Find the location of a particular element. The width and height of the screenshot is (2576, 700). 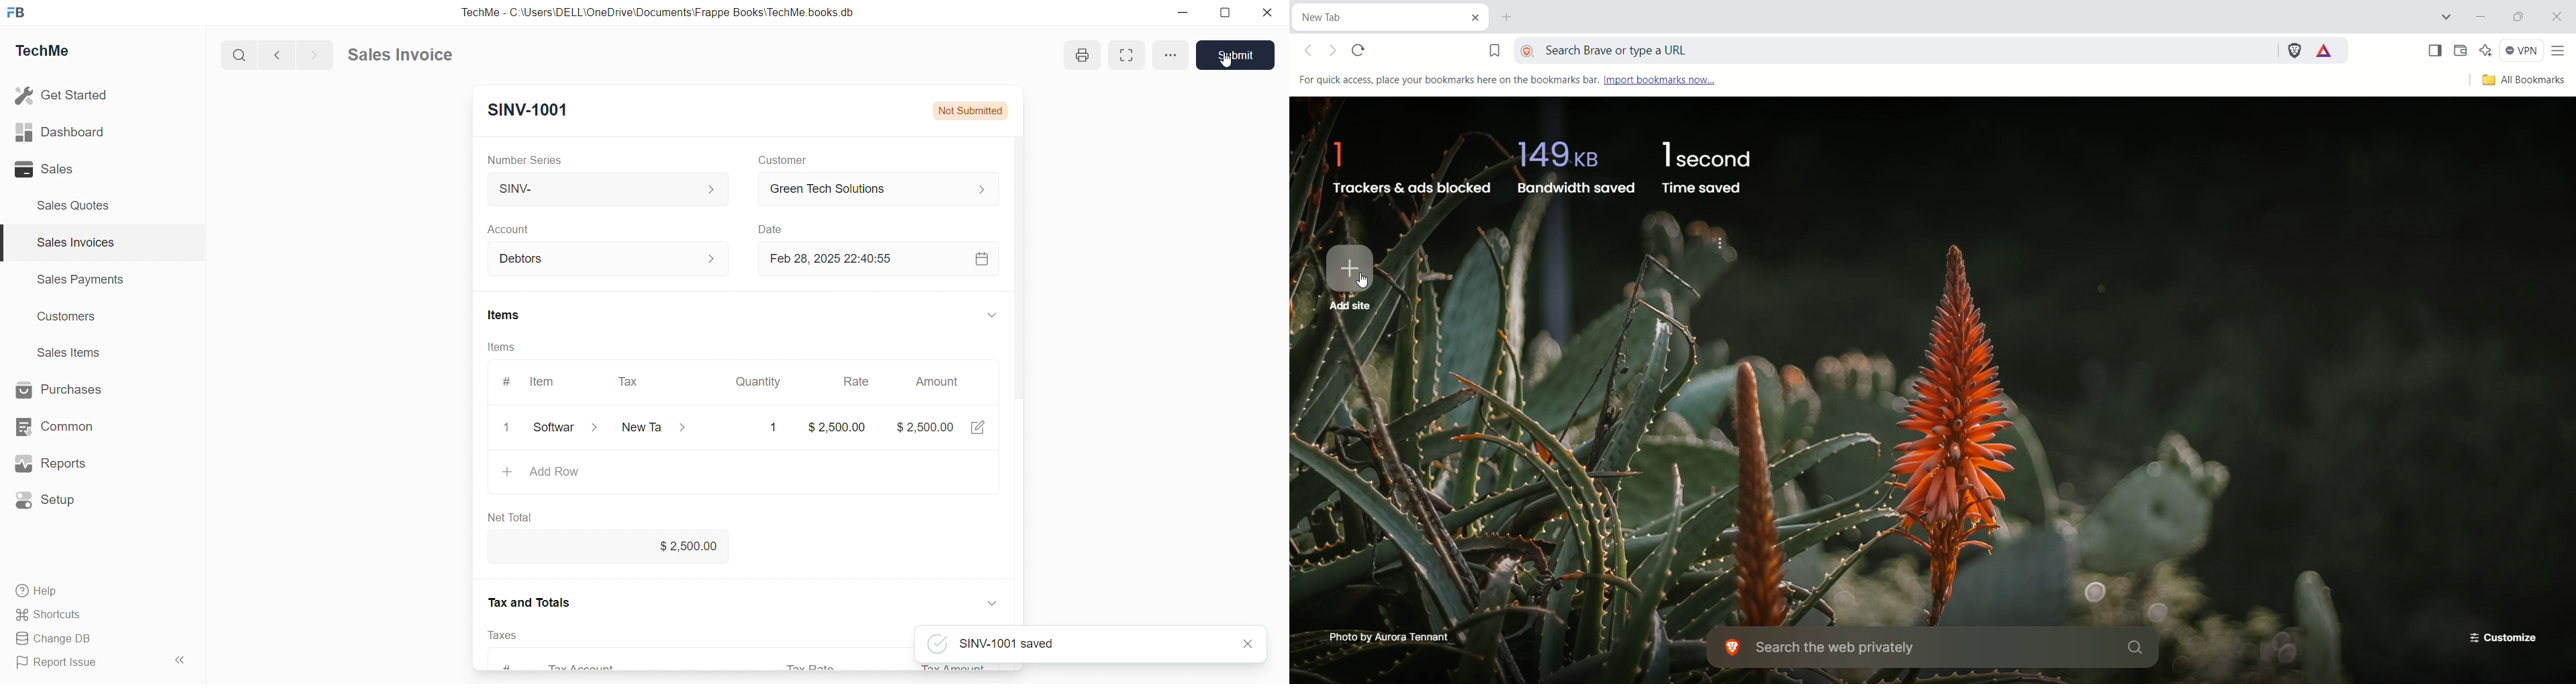

customize and control brave is located at coordinates (2561, 52).